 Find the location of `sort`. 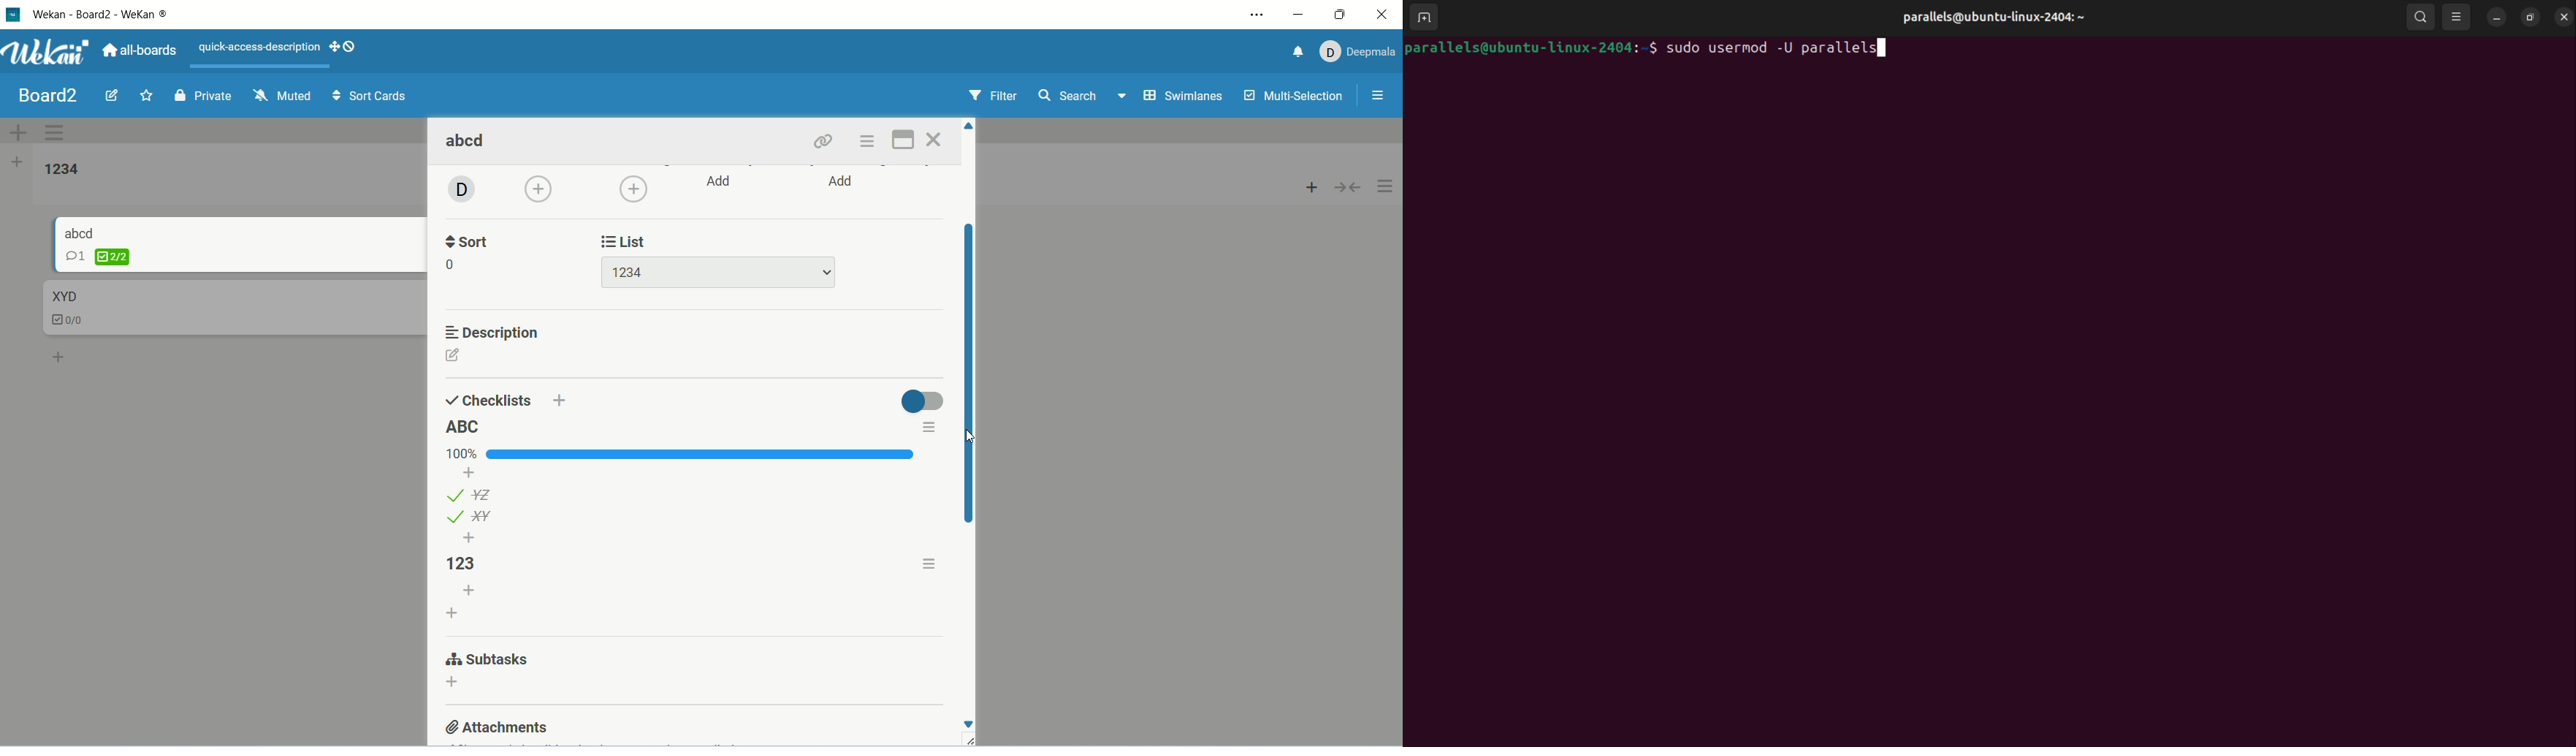

sort is located at coordinates (470, 240).